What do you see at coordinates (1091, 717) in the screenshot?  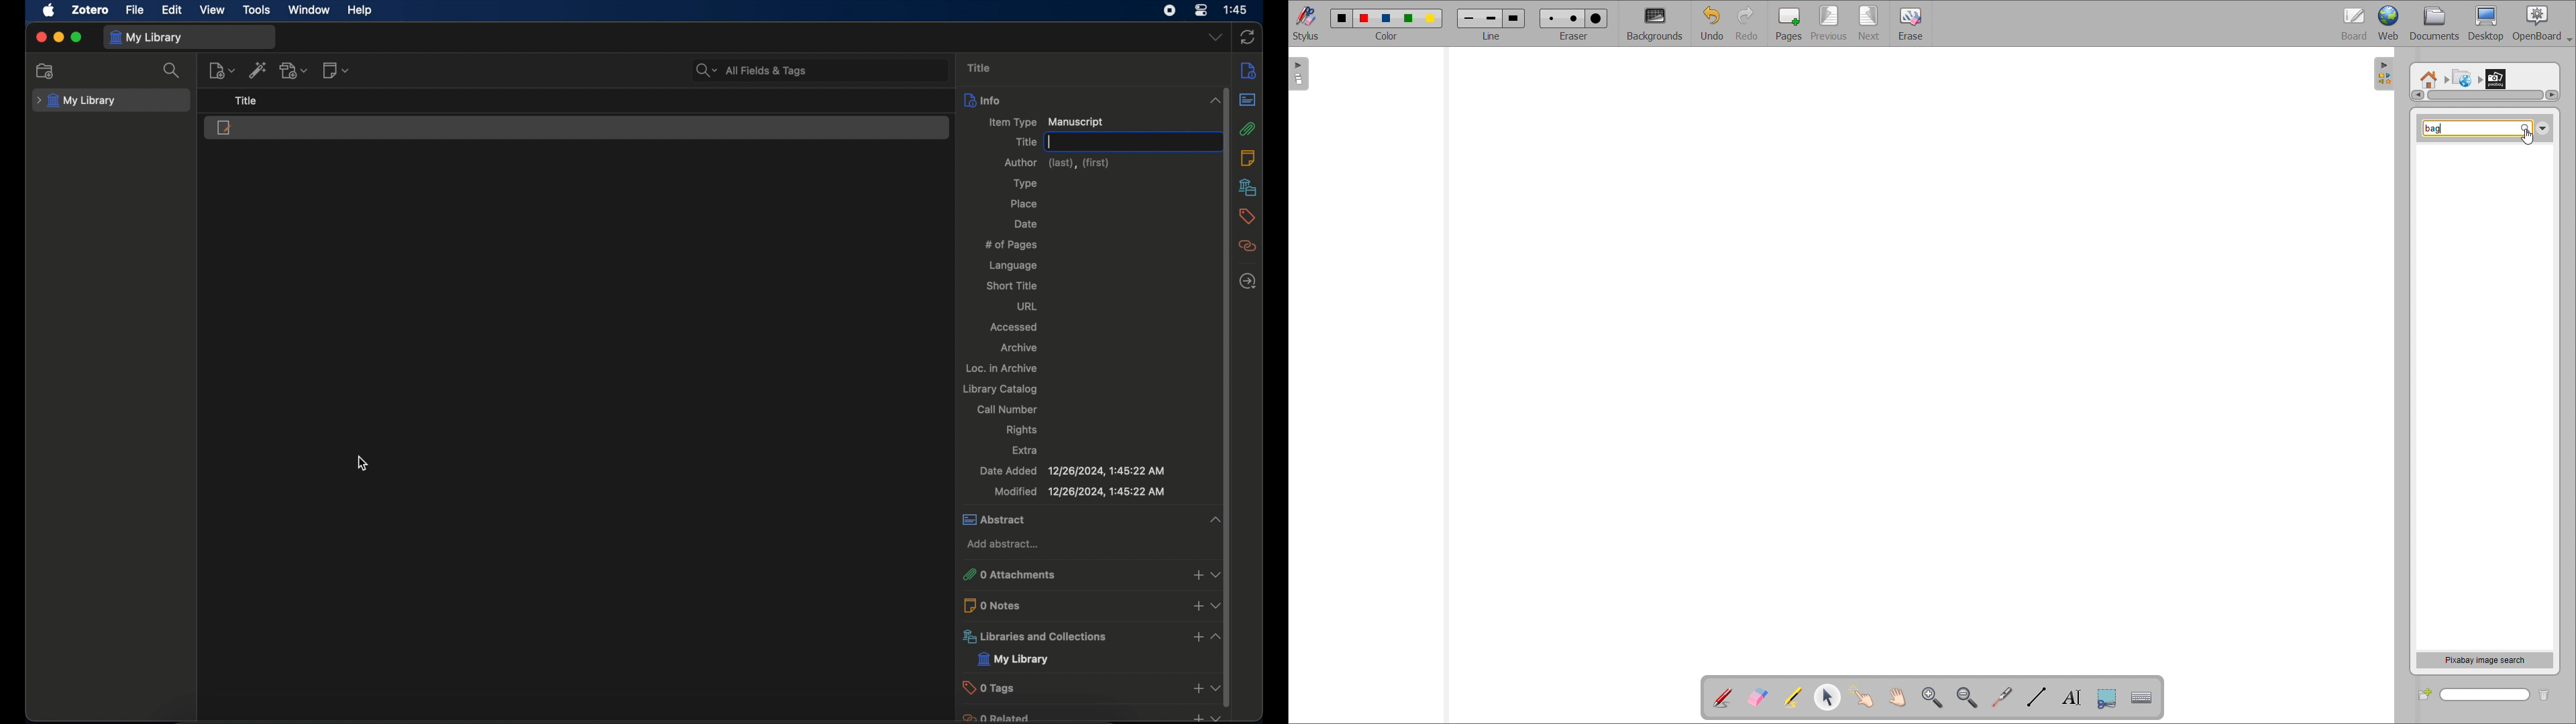 I see `0 related` at bounding box center [1091, 717].